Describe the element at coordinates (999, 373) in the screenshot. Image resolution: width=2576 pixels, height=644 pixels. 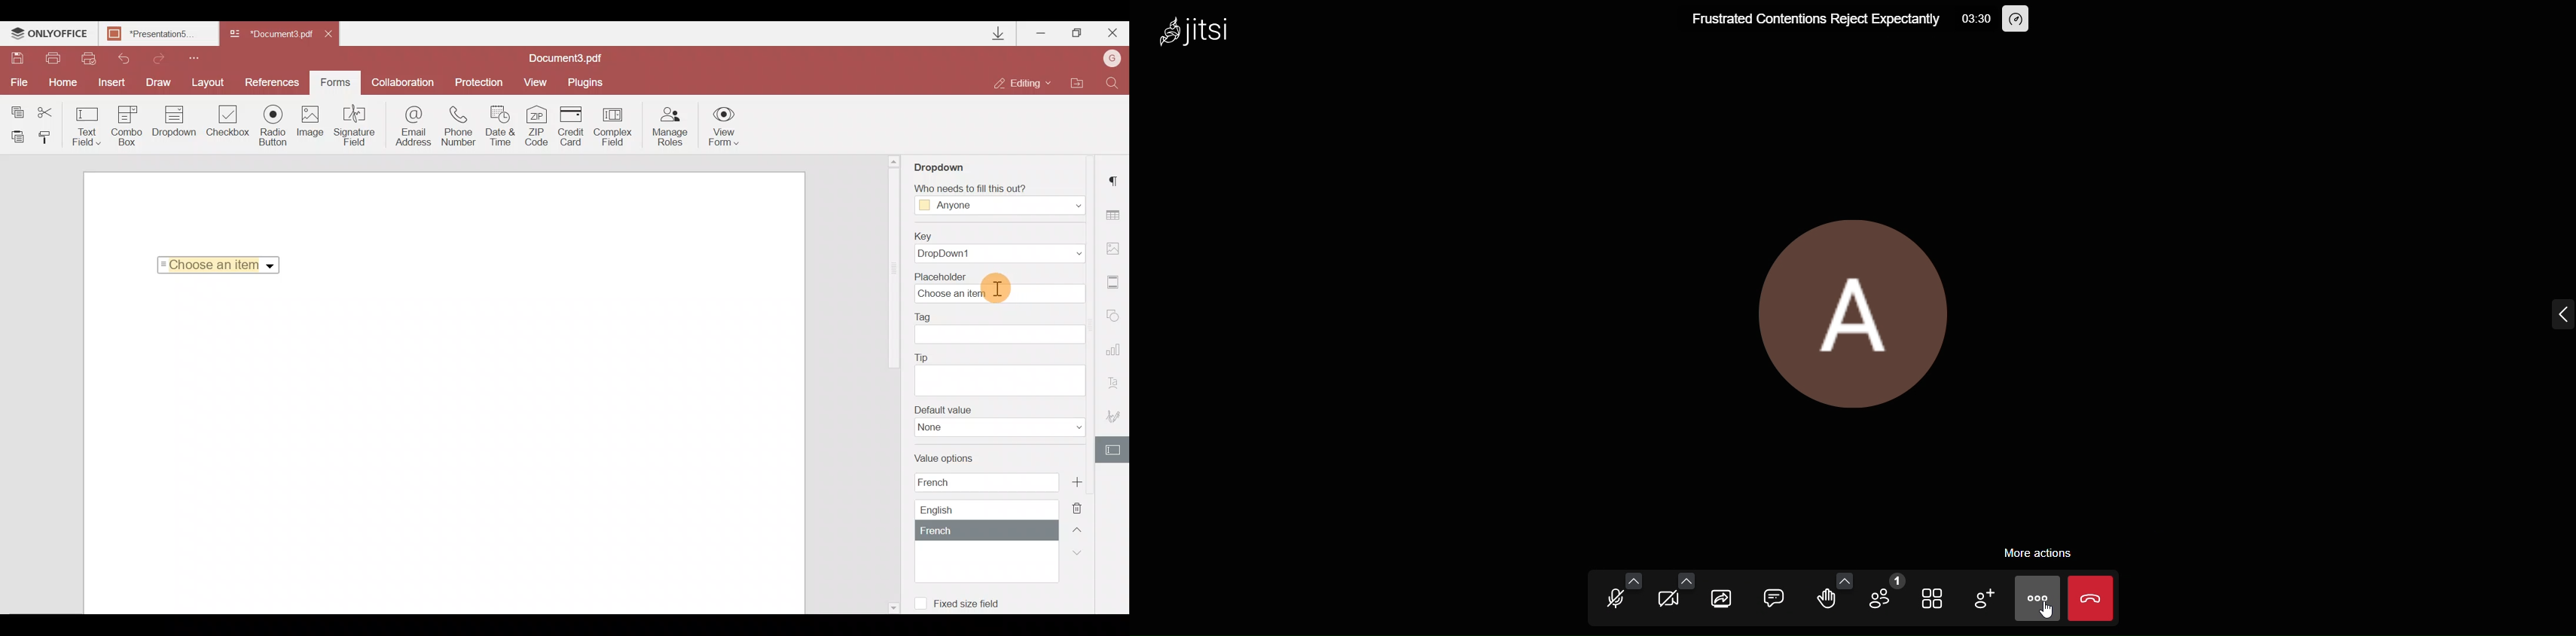
I see `Tip` at that location.